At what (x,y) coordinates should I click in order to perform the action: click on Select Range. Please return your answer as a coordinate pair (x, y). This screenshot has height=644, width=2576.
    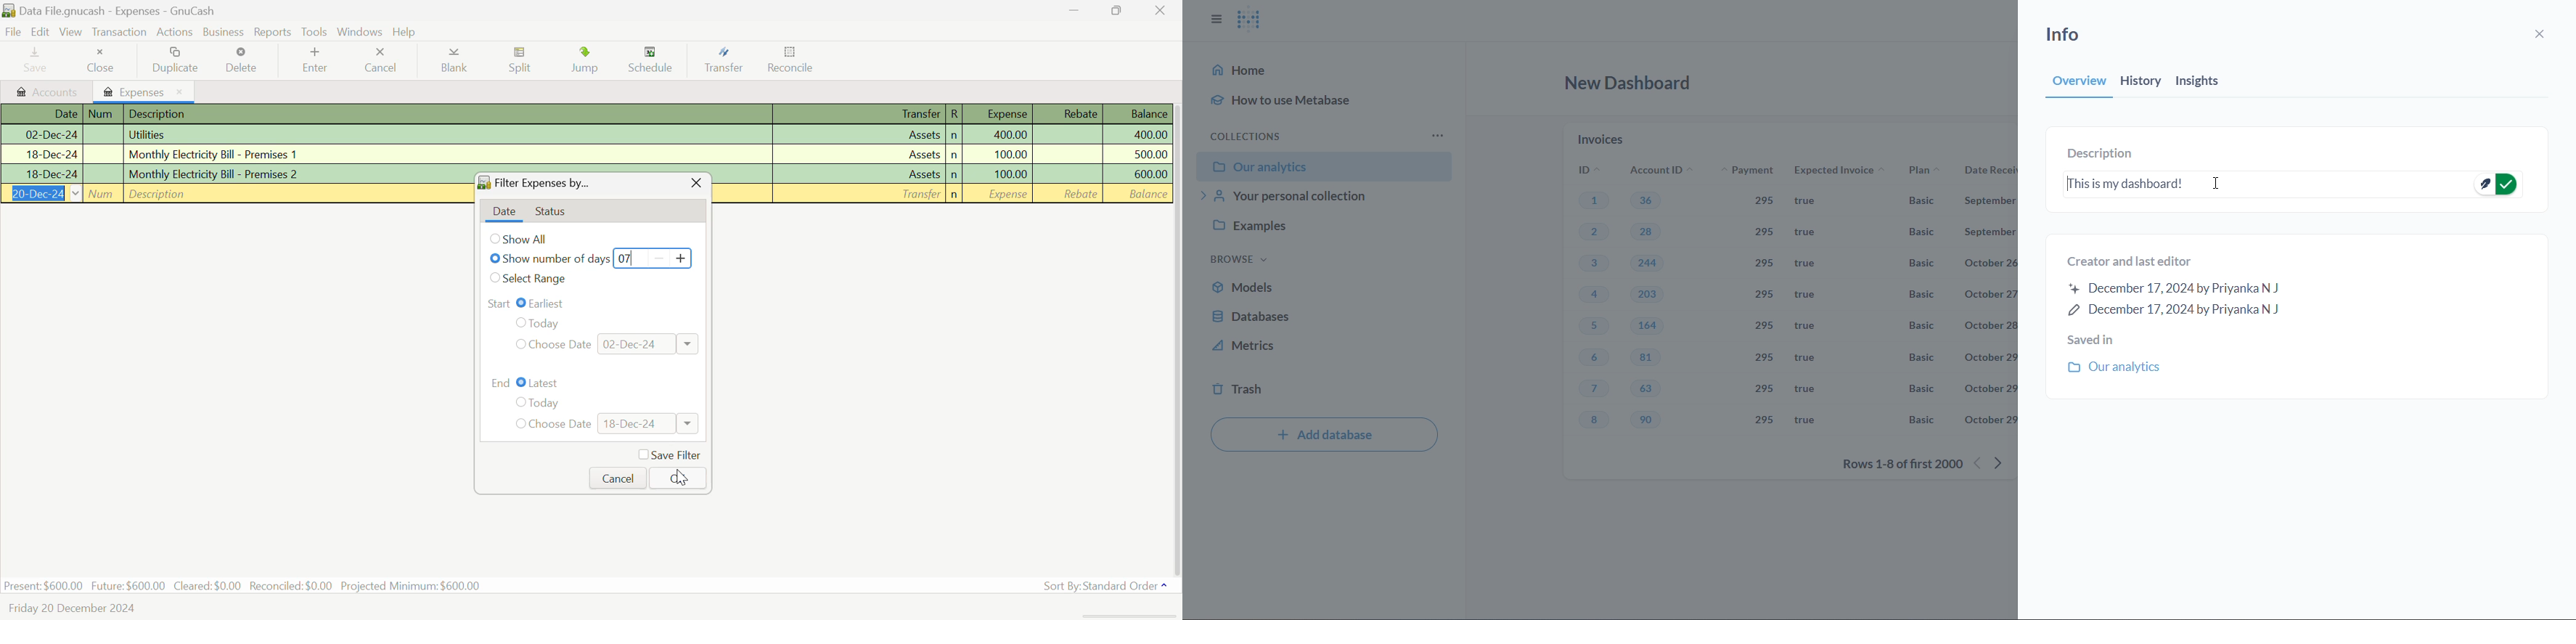
    Looking at the image, I should click on (534, 281).